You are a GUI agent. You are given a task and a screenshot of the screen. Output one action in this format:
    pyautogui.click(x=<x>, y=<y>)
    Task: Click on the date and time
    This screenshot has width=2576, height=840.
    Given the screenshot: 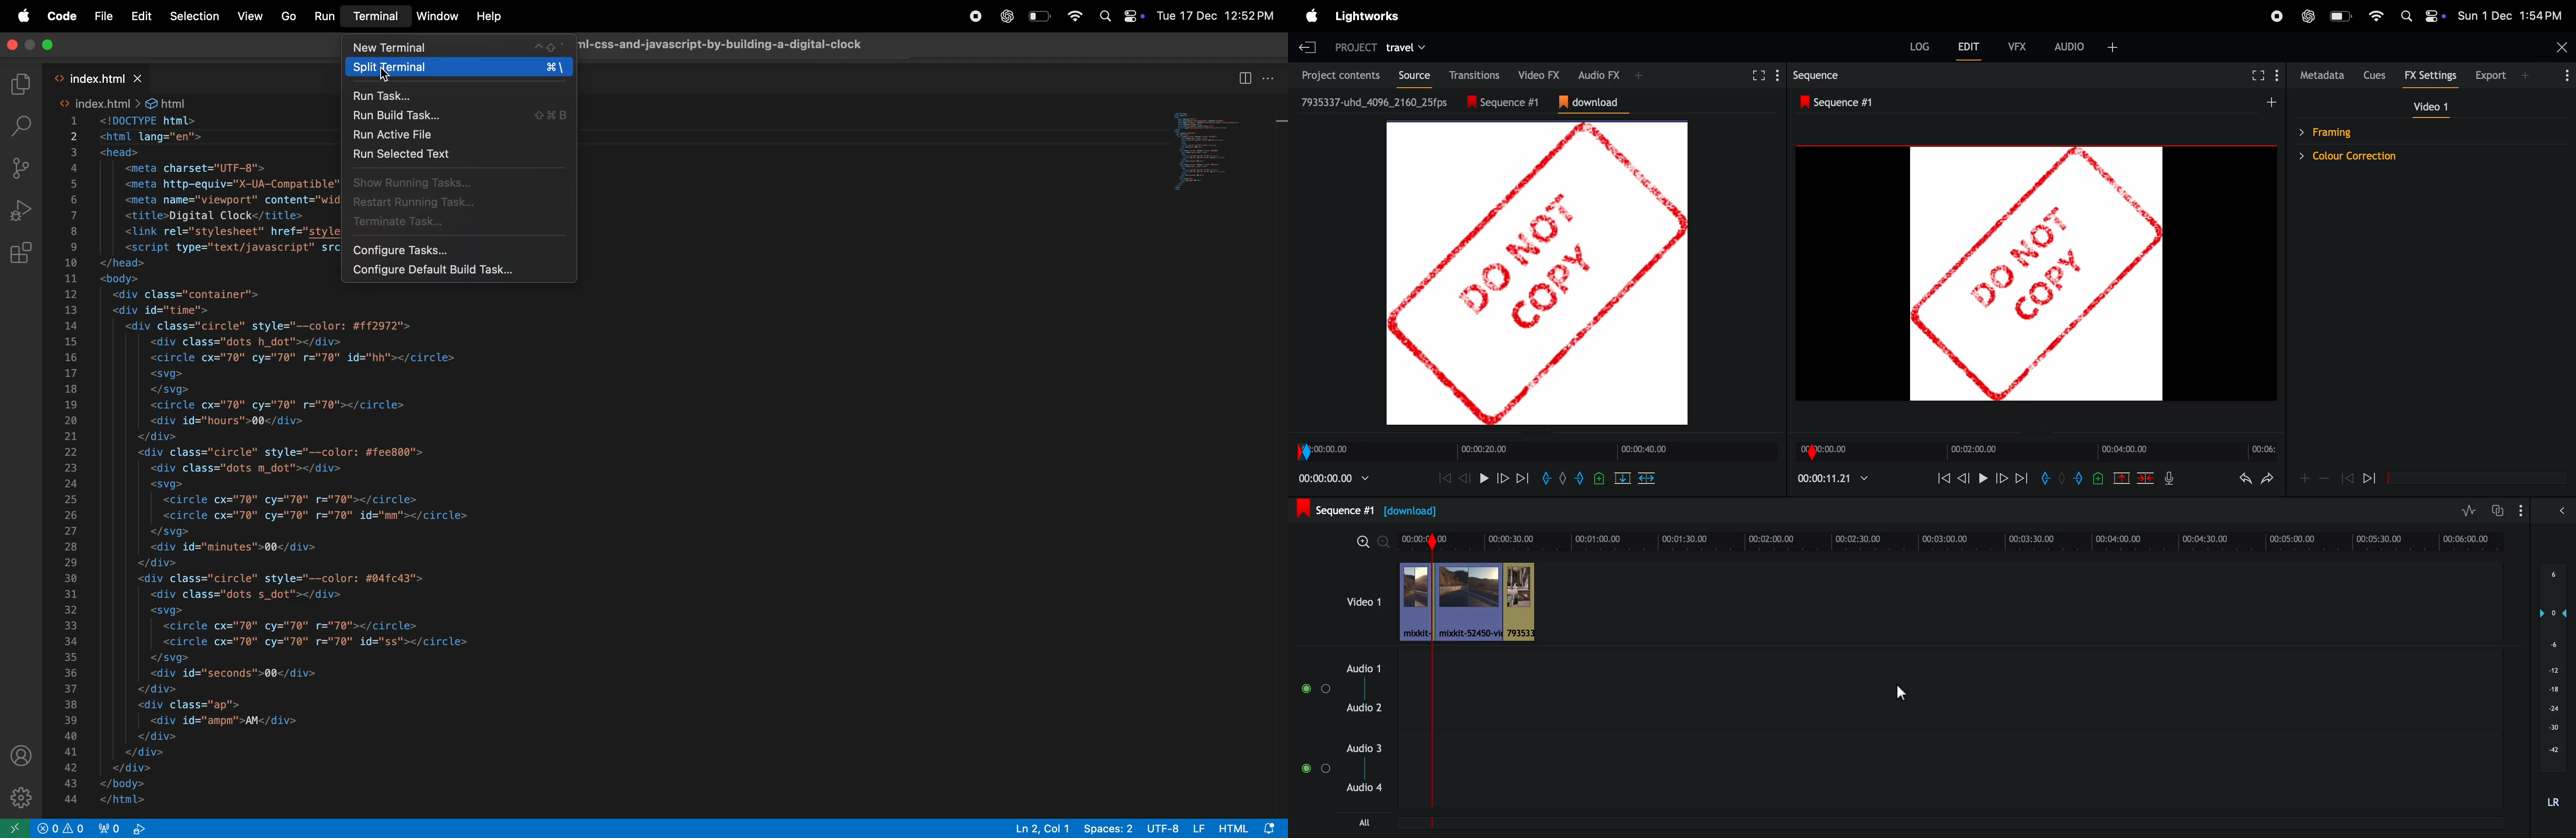 What is the action you would take?
    pyautogui.click(x=2509, y=15)
    